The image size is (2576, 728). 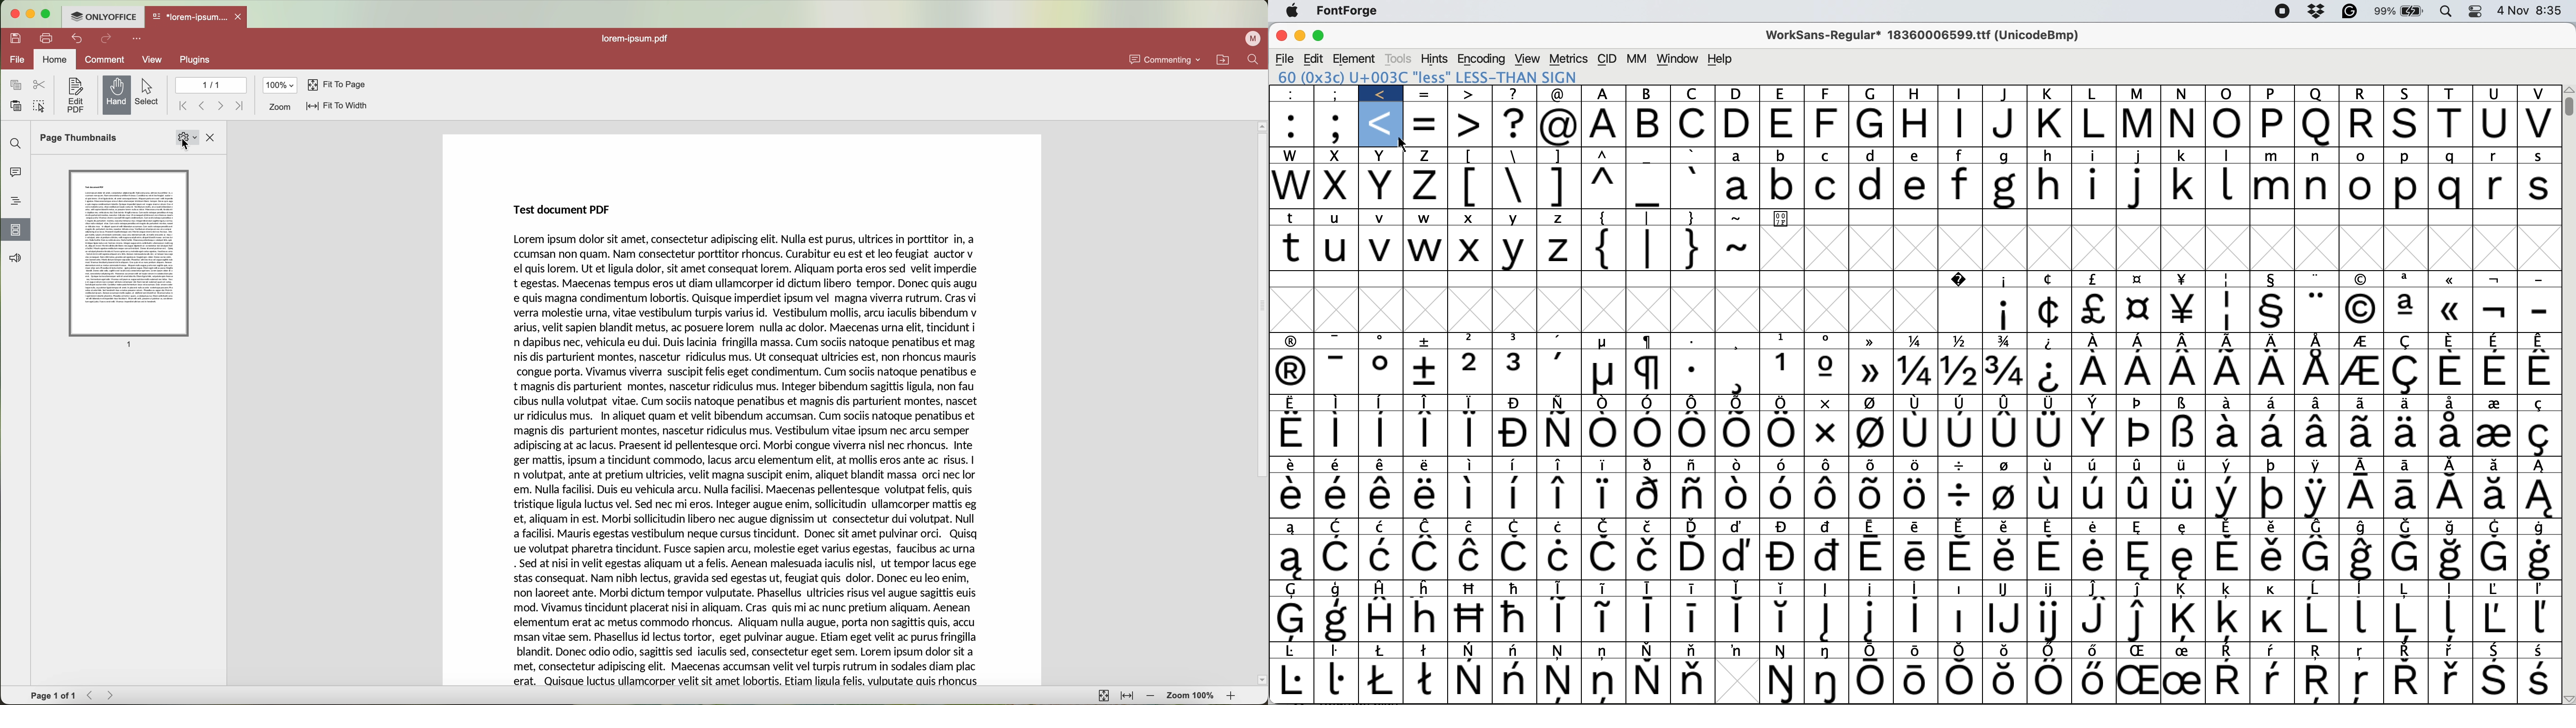 I want to click on k, so click(x=2051, y=125).